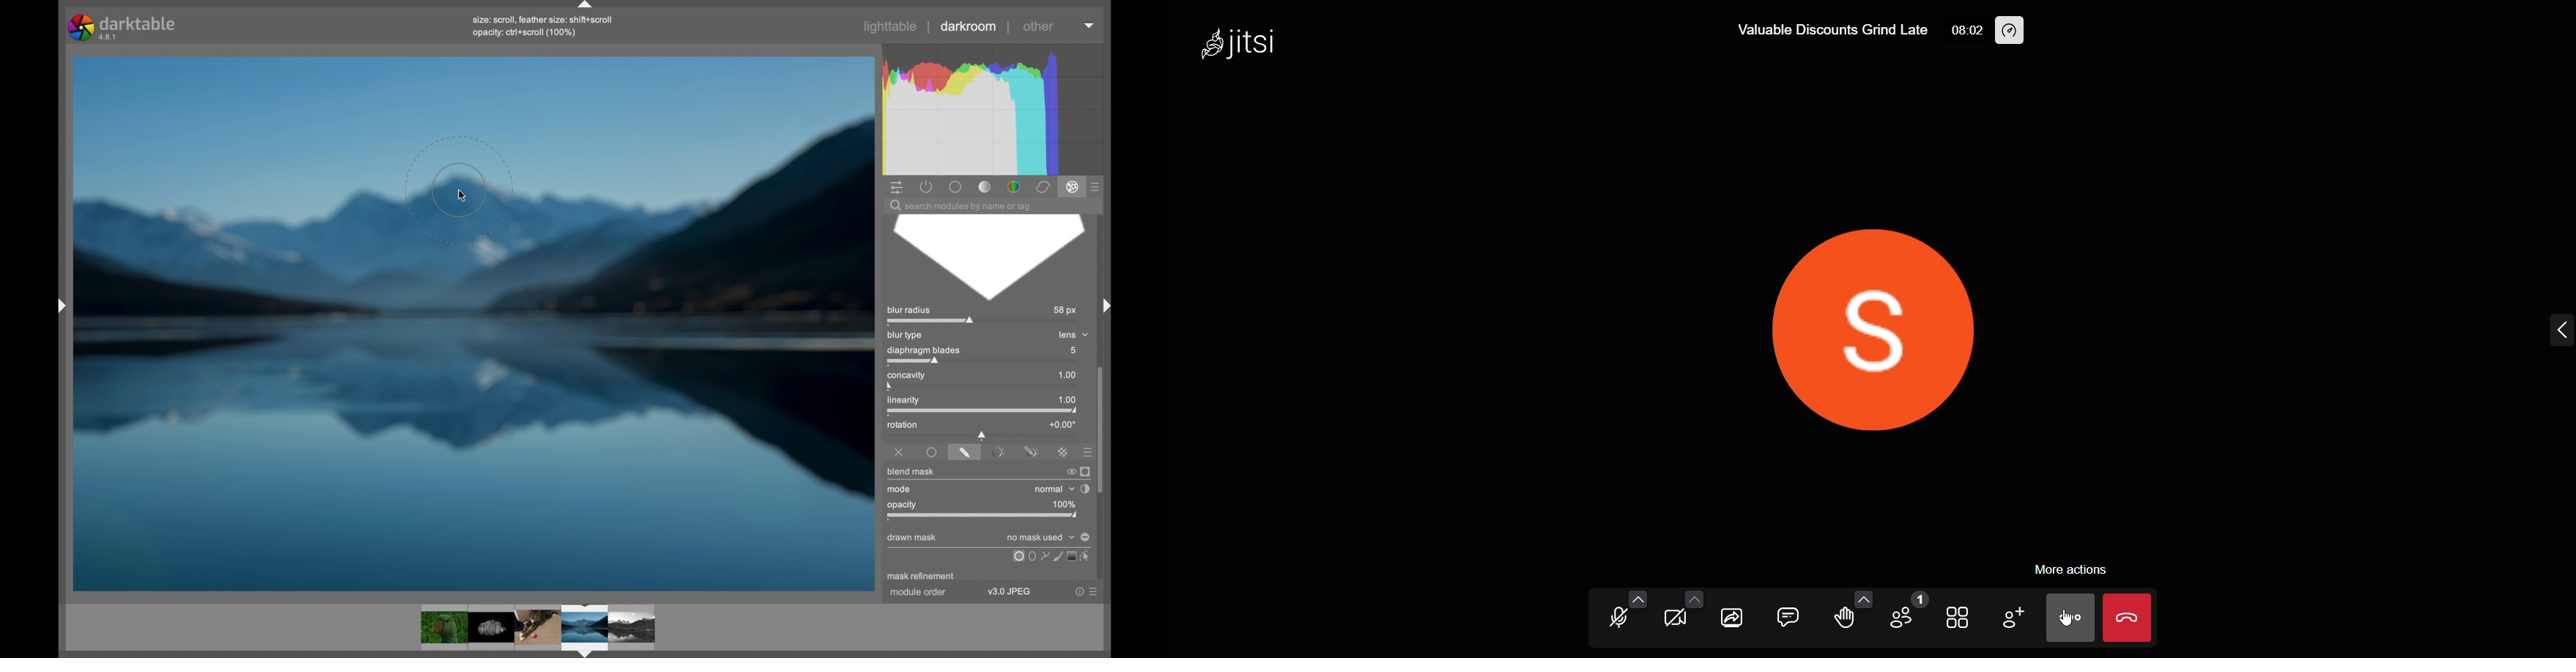 Image resolution: width=2576 pixels, height=672 pixels. I want to click on more video option, so click(1696, 599).